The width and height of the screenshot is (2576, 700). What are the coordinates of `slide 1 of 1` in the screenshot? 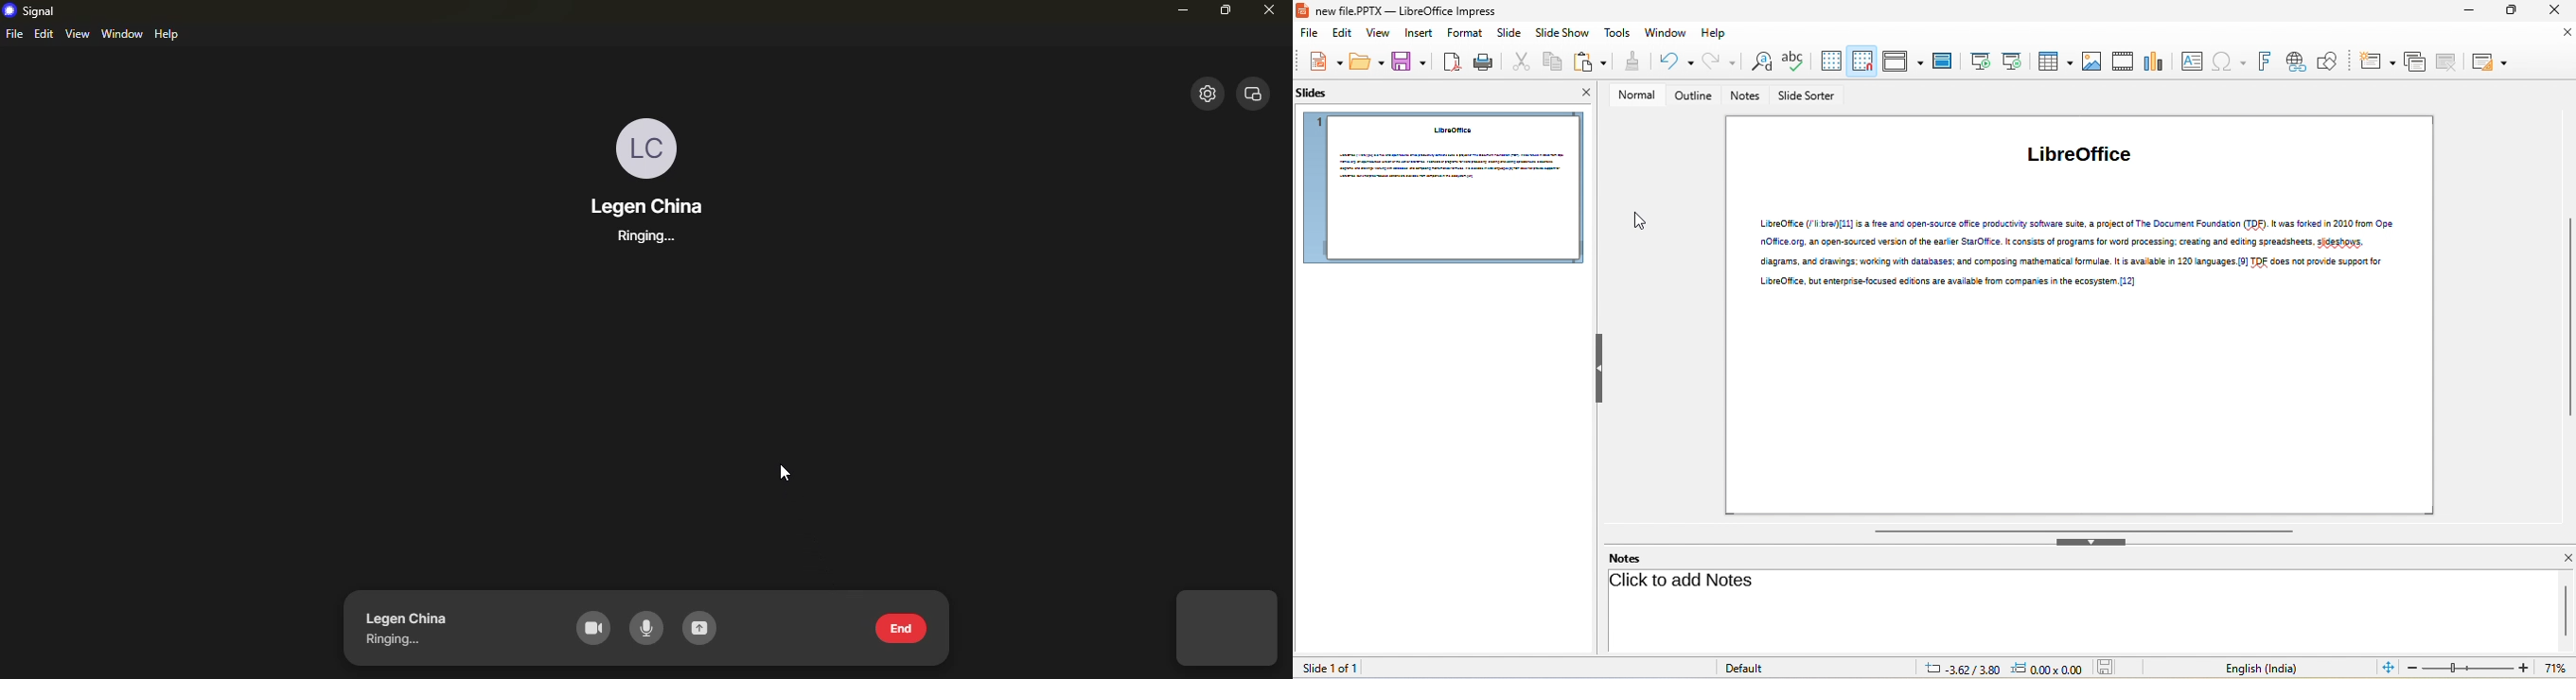 It's located at (1344, 667).